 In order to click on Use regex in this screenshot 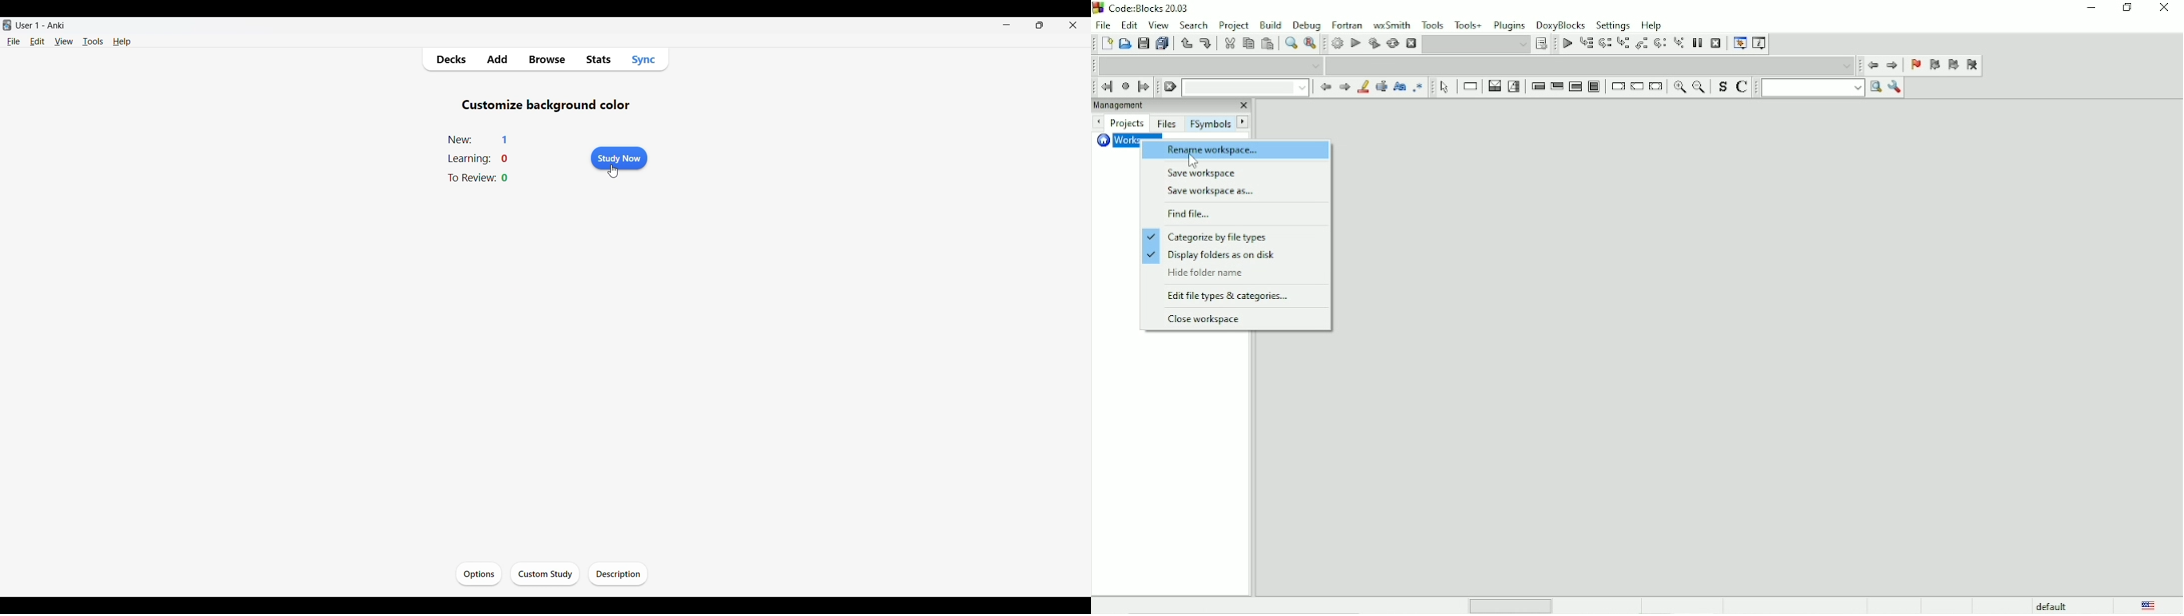, I will do `click(1417, 87)`.